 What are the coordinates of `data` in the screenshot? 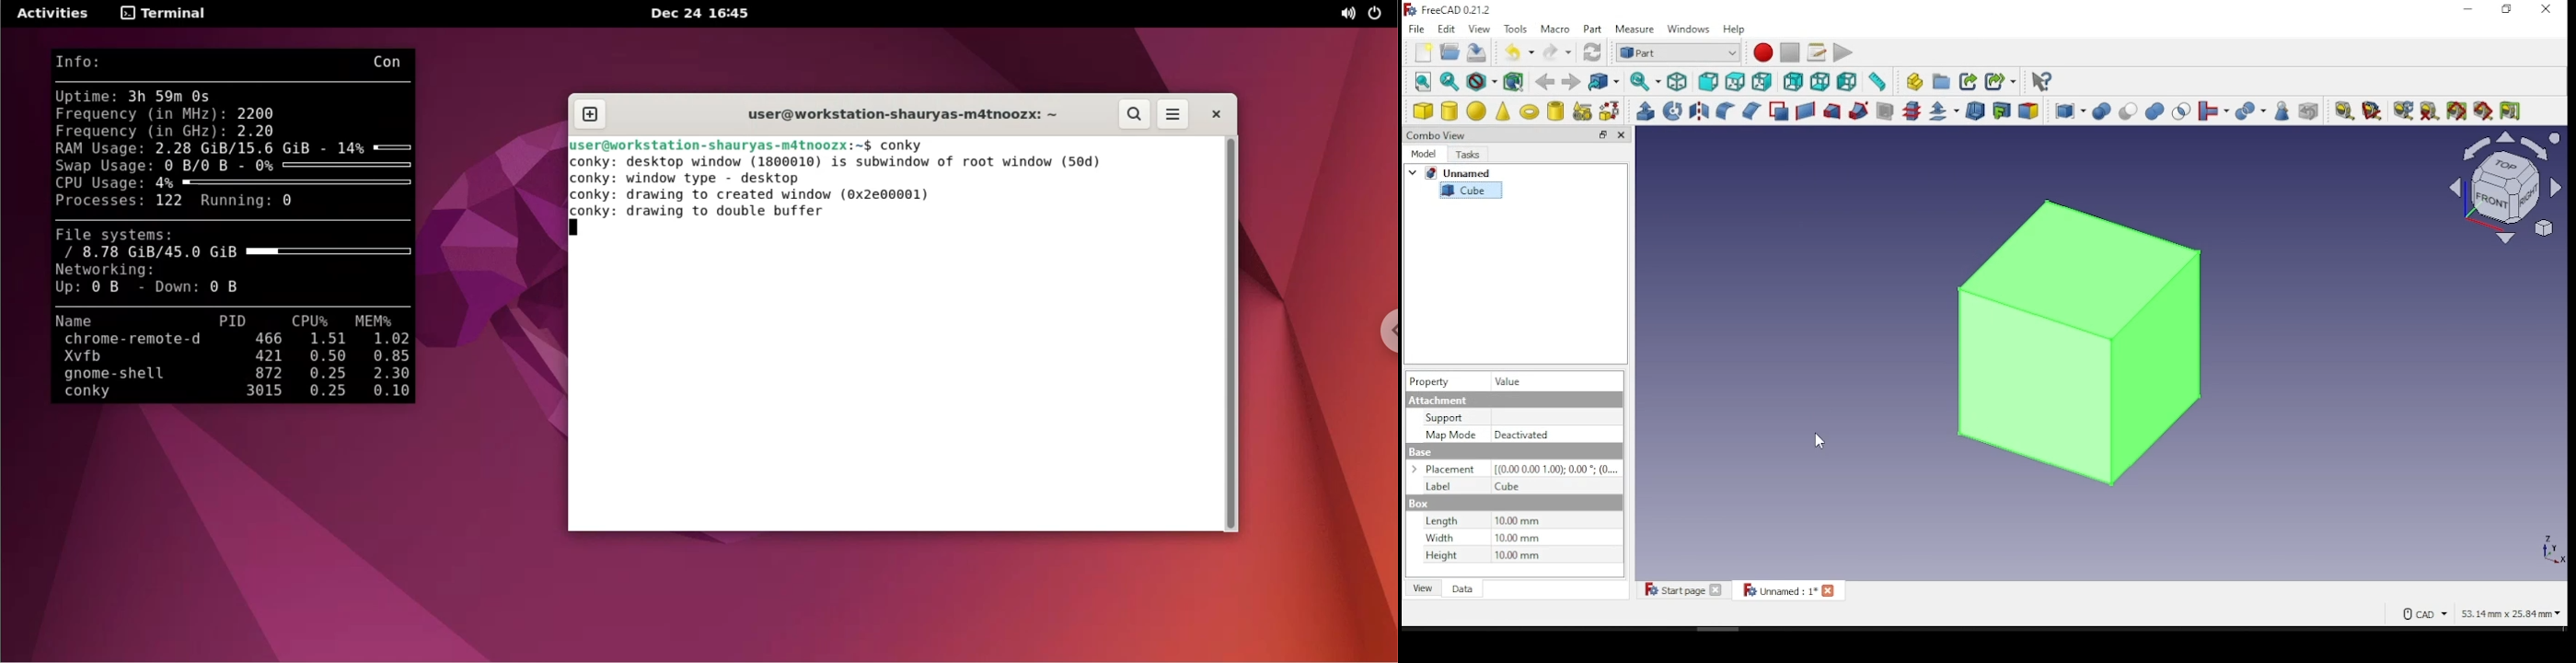 It's located at (1464, 587).